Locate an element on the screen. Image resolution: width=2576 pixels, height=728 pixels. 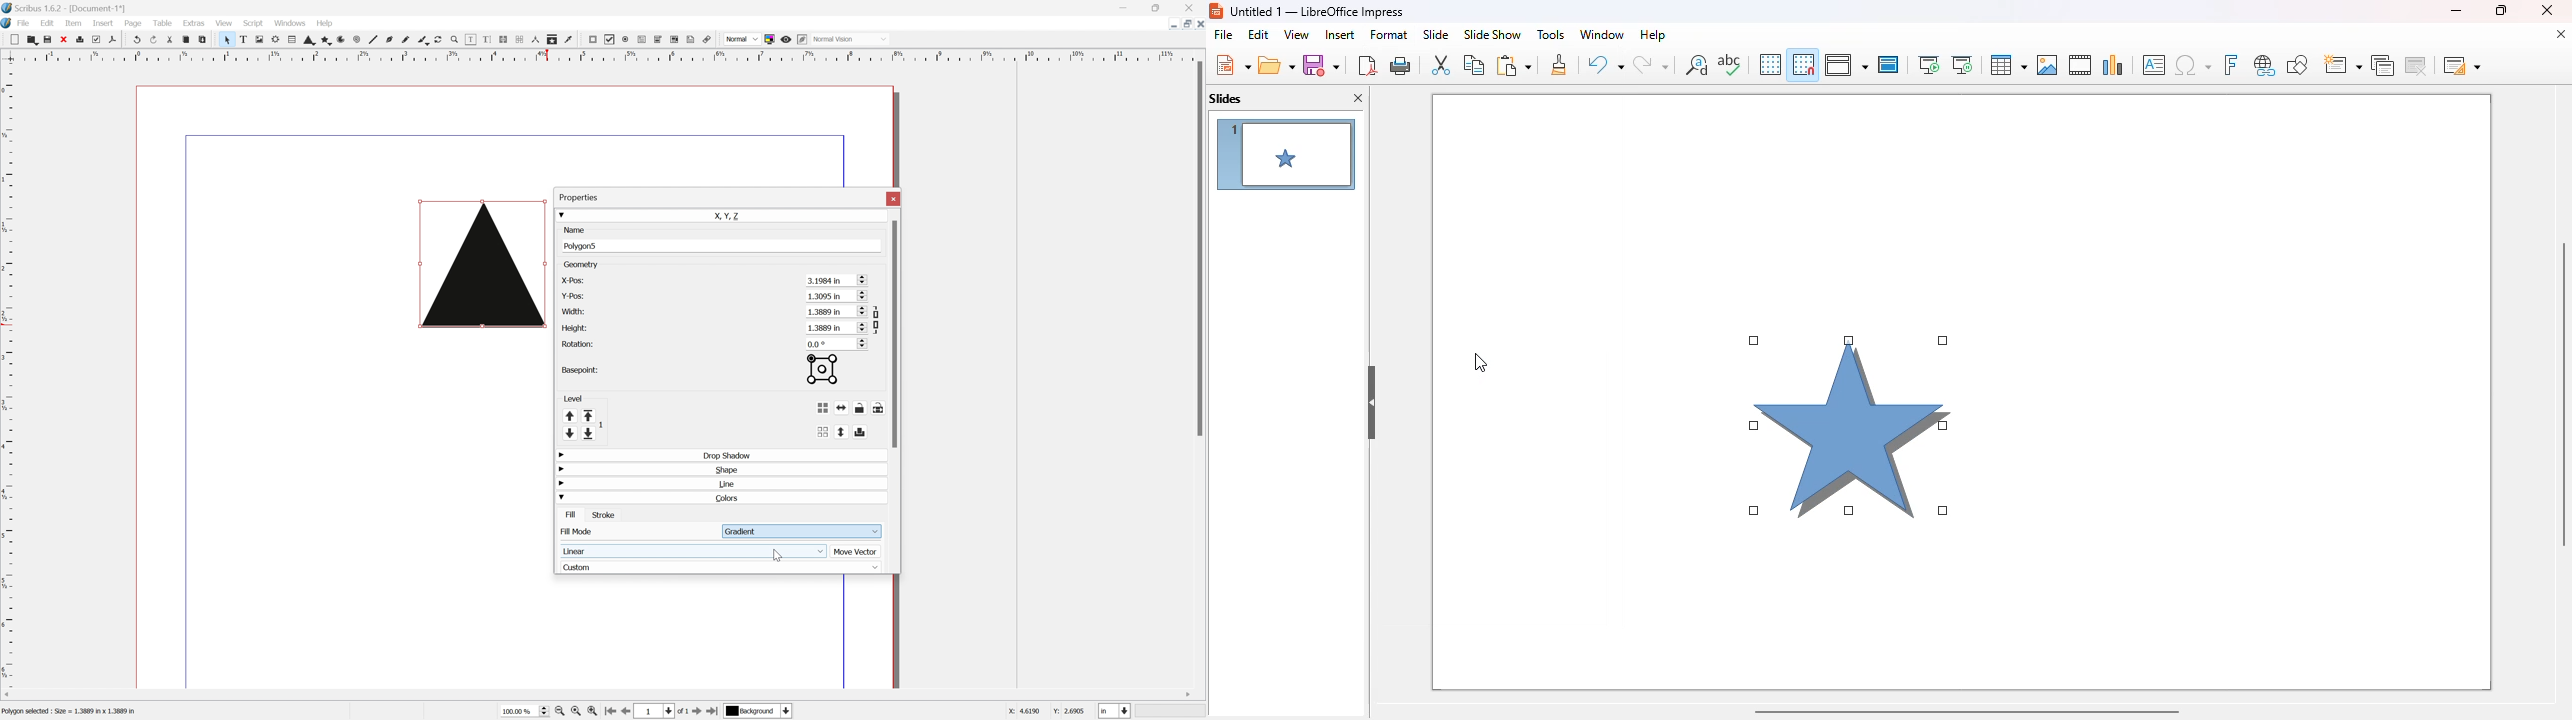
Close is located at coordinates (64, 39).